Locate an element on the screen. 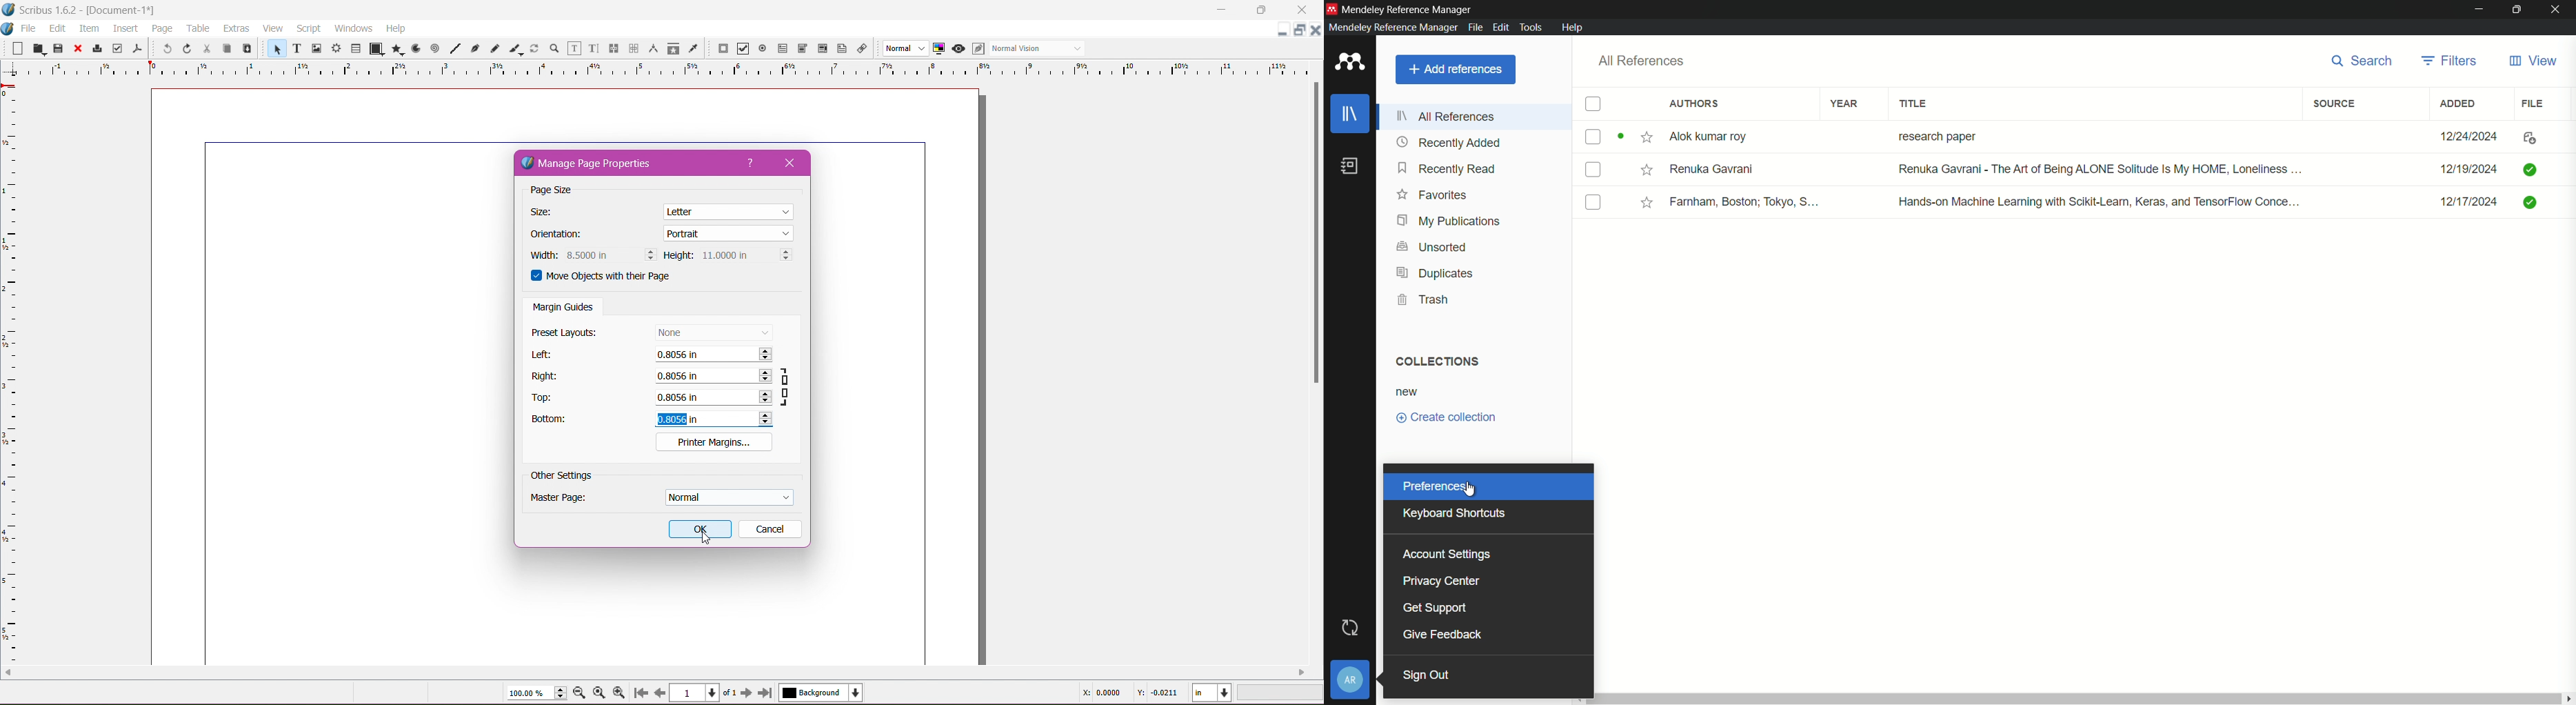 The height and width of the screenshot is (728, 2576). Freehand Line is located at coordinates (494, 48).